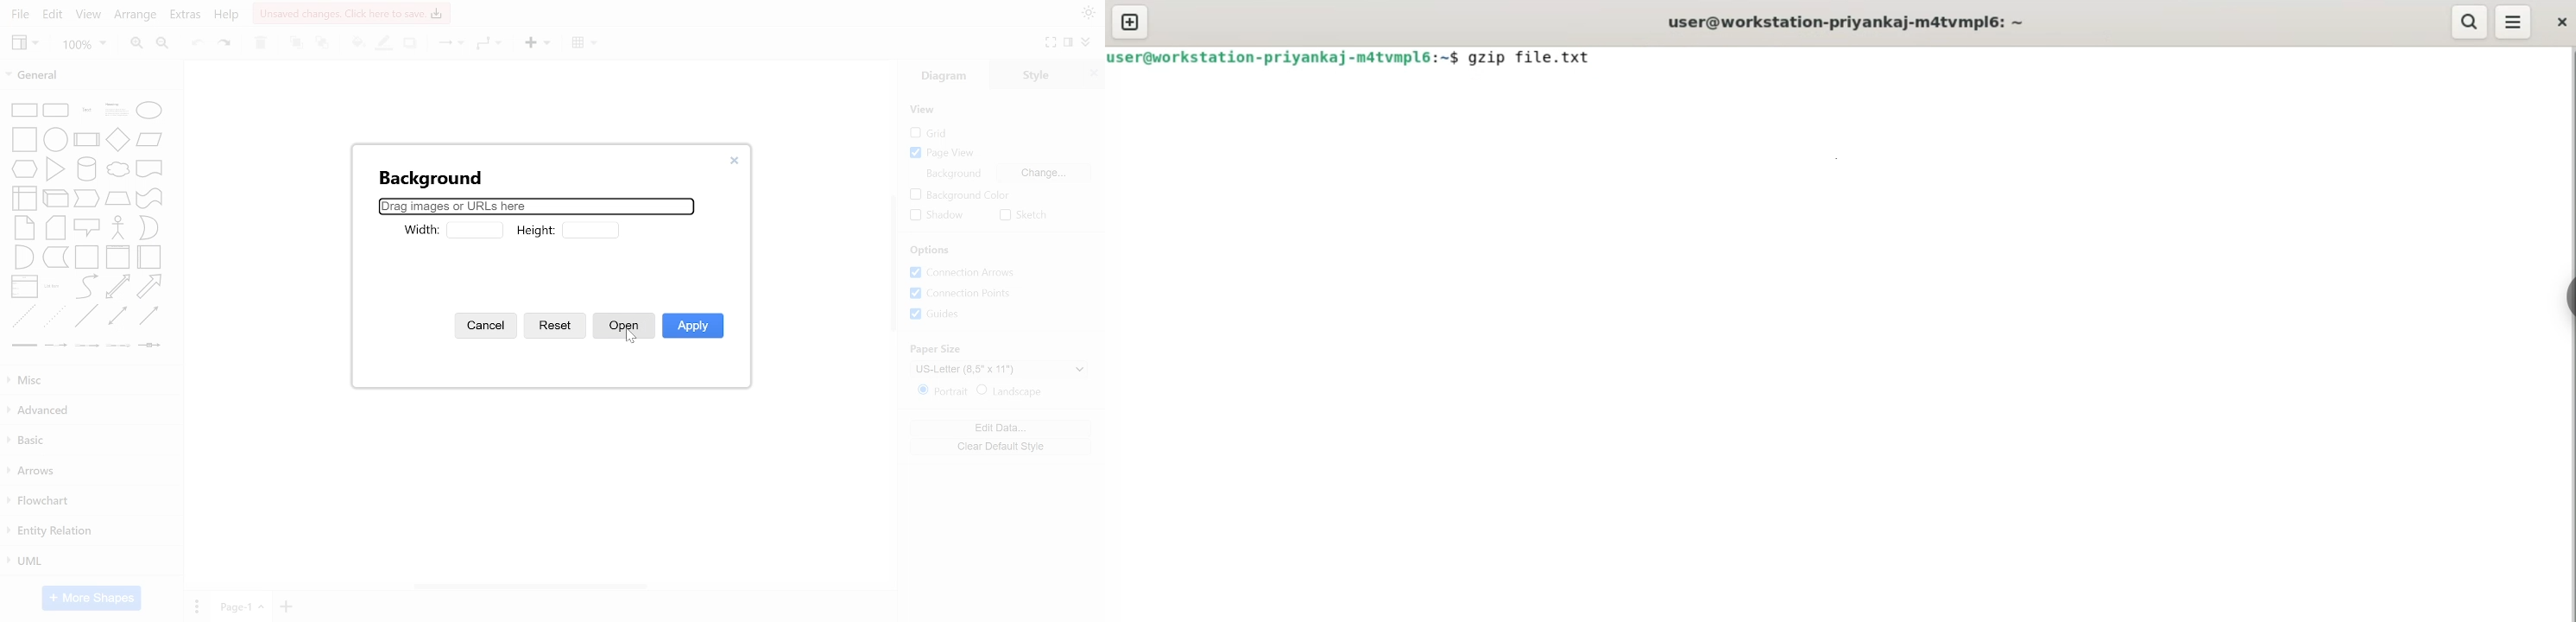 The height and width of the screenshot is (644, 2576). Describe the element at coordinates (147, 197) in the screenshot. I see `general shapes` at that location.